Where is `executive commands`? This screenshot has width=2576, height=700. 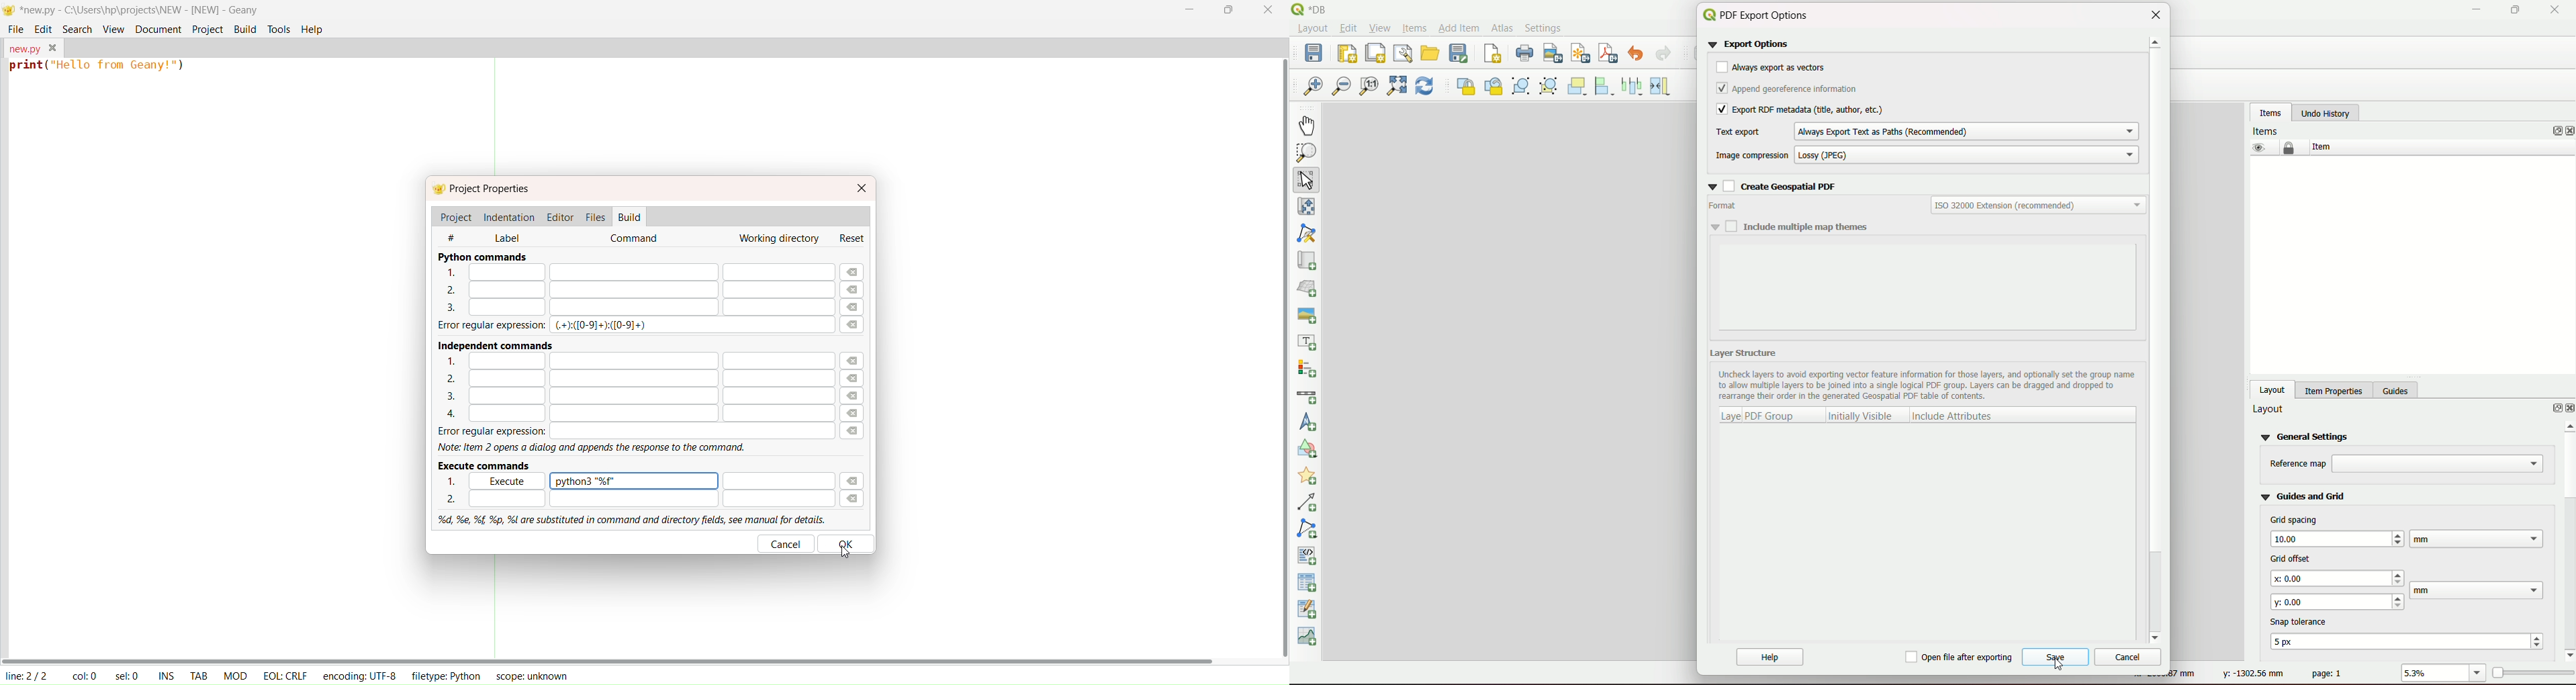 executive commands is located at coordinates (488, 465).